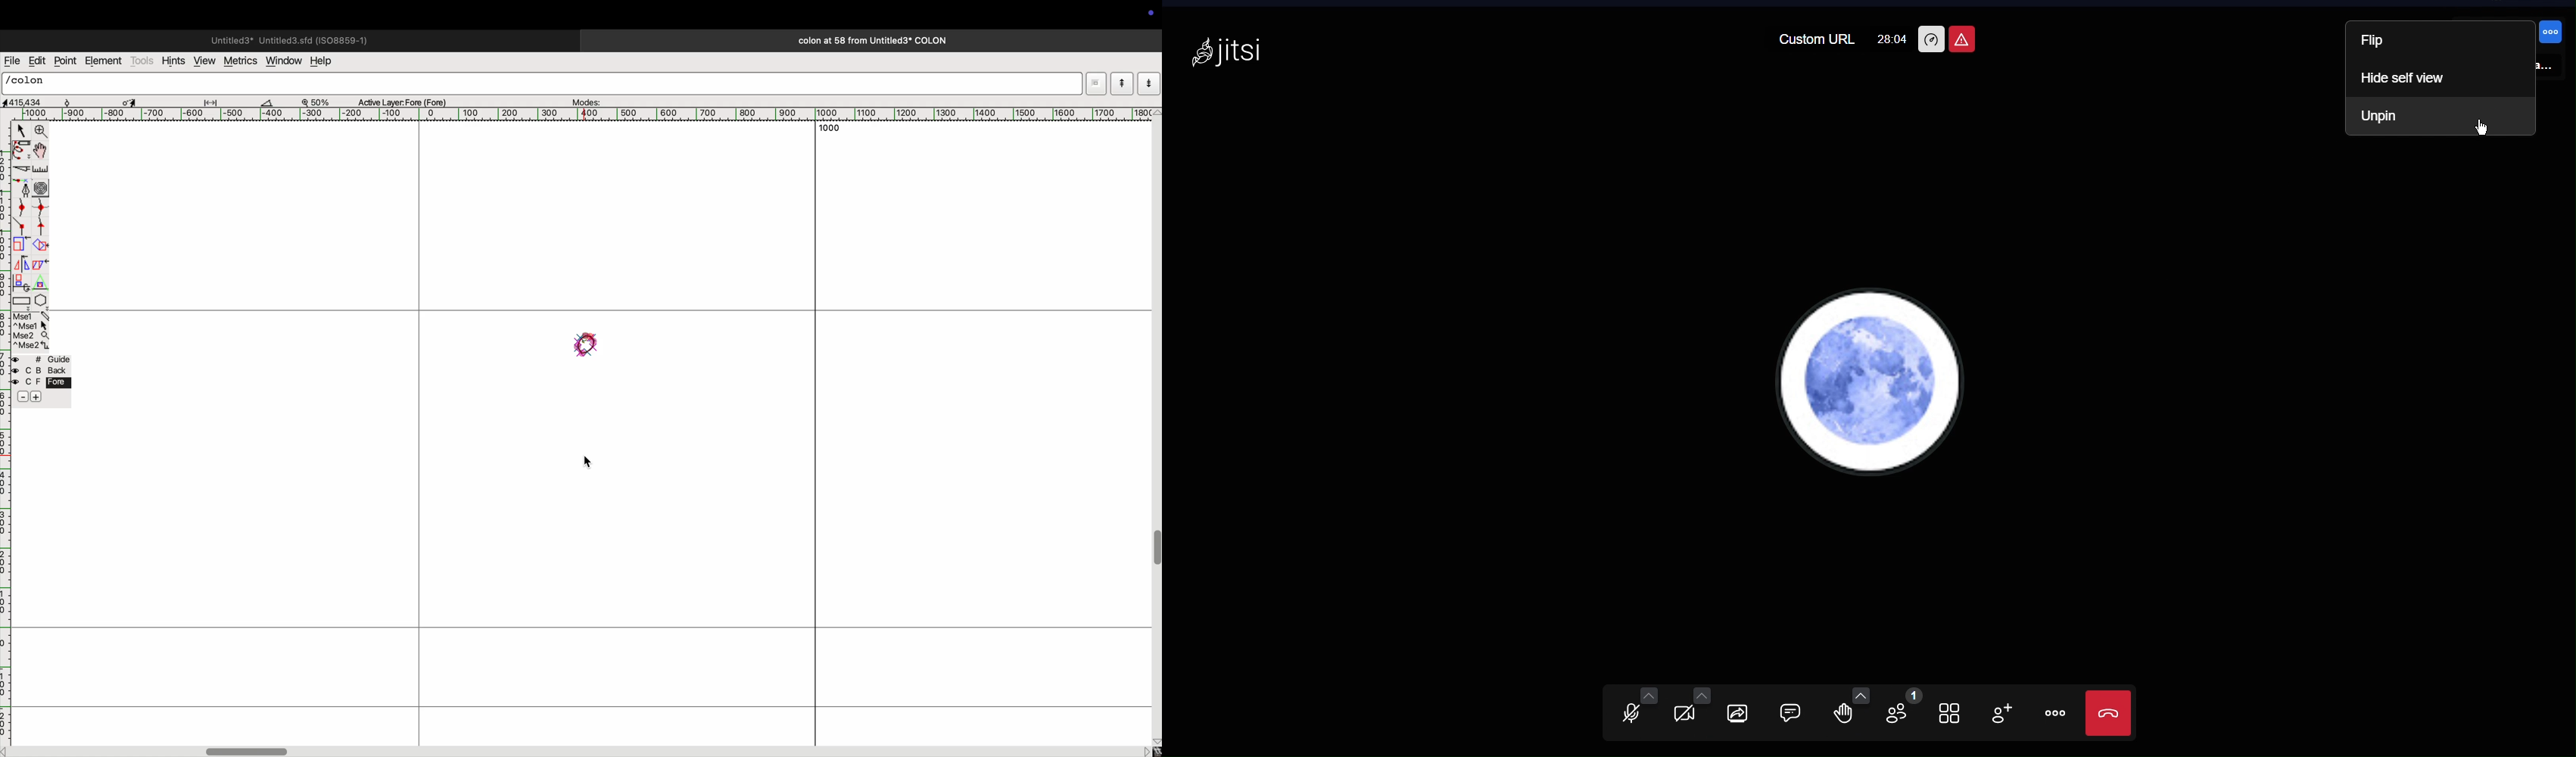  I want to click on knife, so click(21, 170).